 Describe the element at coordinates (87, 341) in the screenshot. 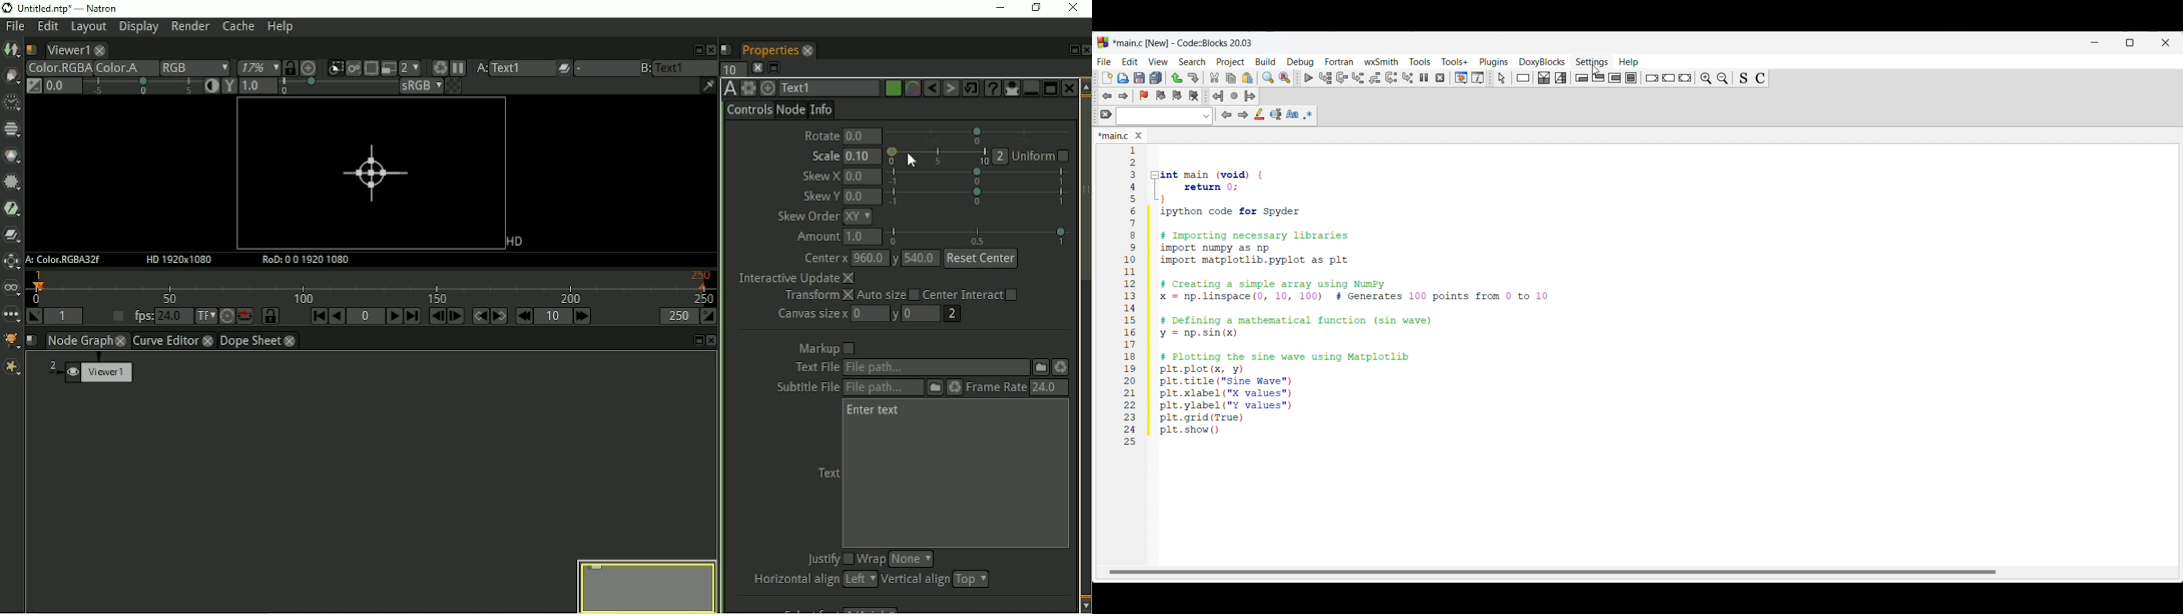

I see `Node graph` at that location.